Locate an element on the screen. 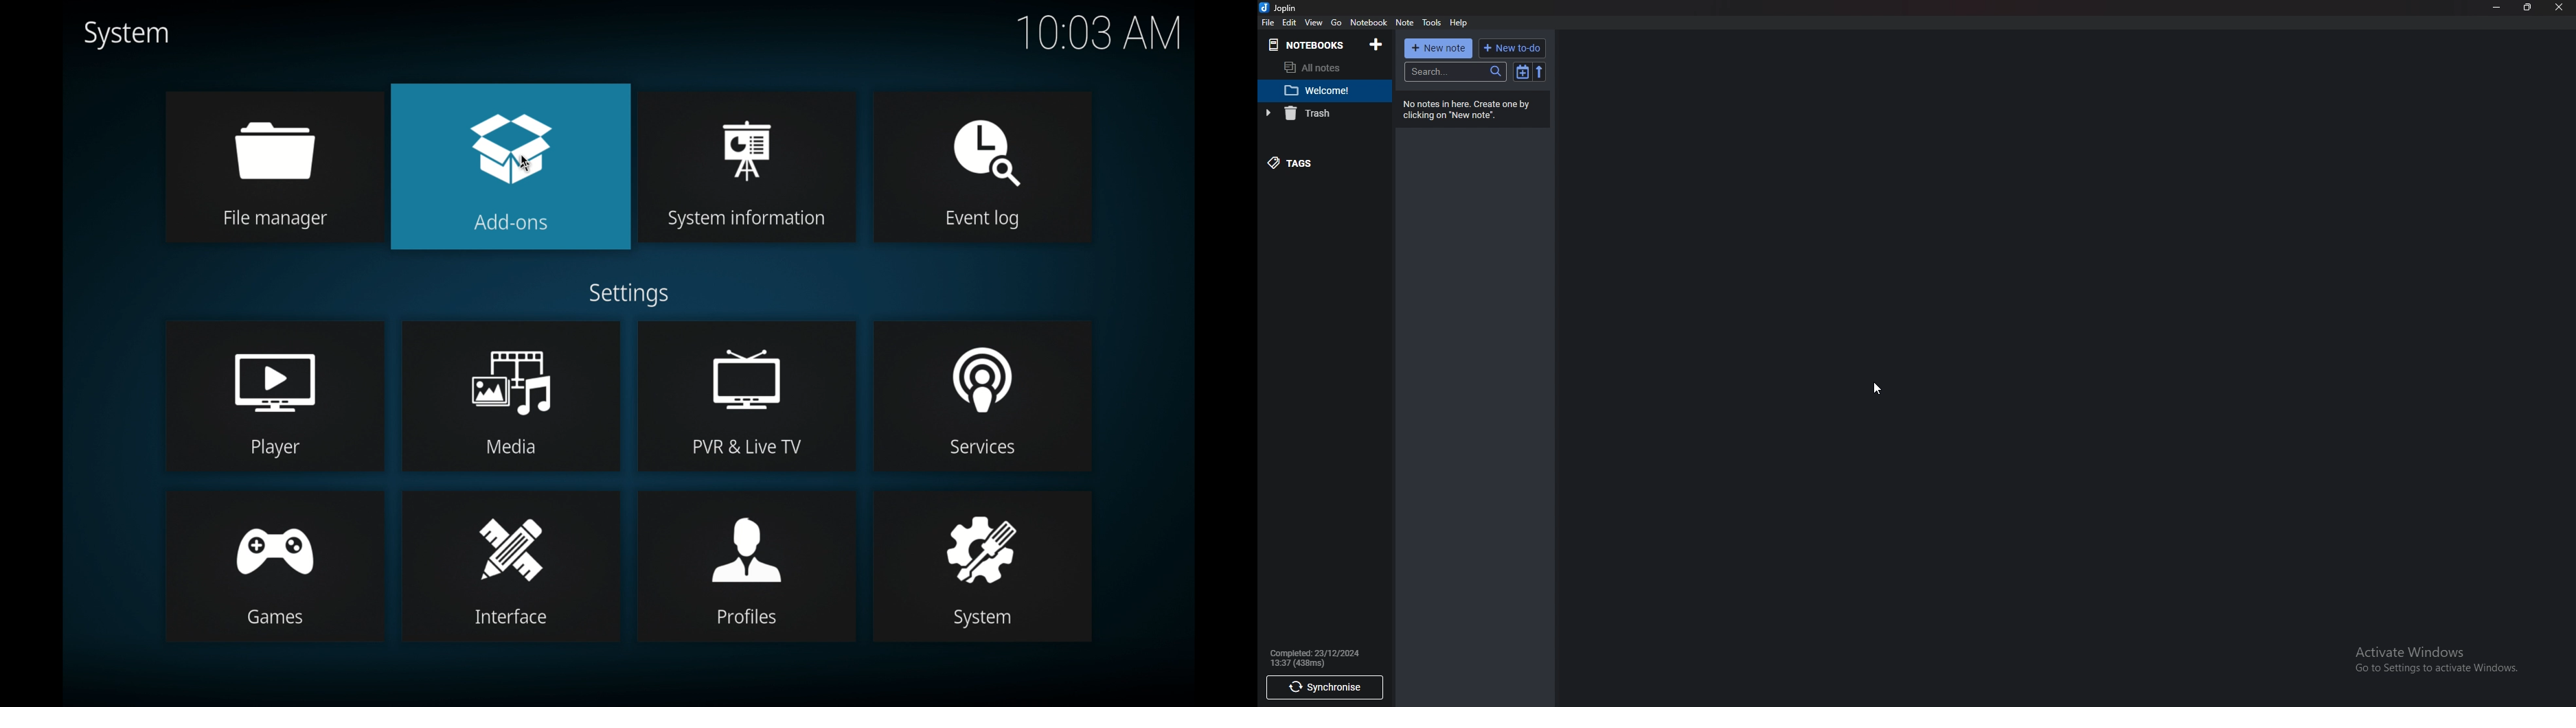 The width and height of the screenshot is (2576, 728). trash is located at coordinates (1314, 115).